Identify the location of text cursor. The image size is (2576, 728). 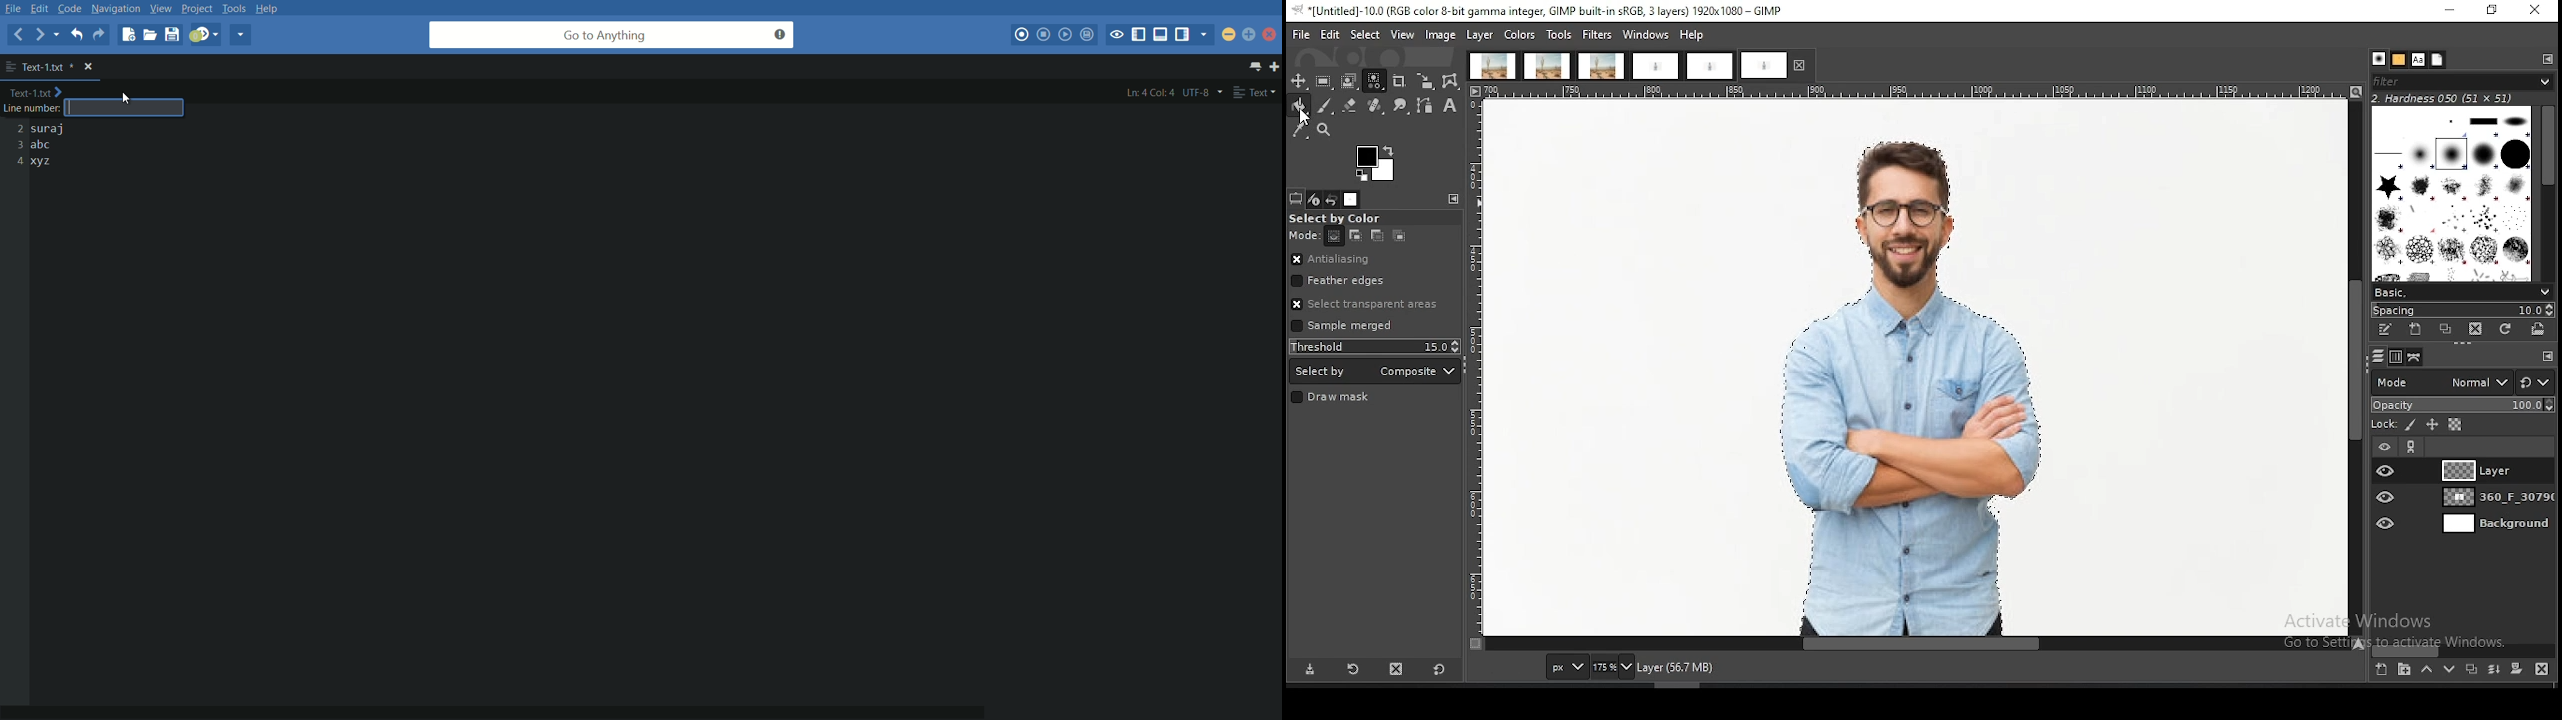
(76, 100).